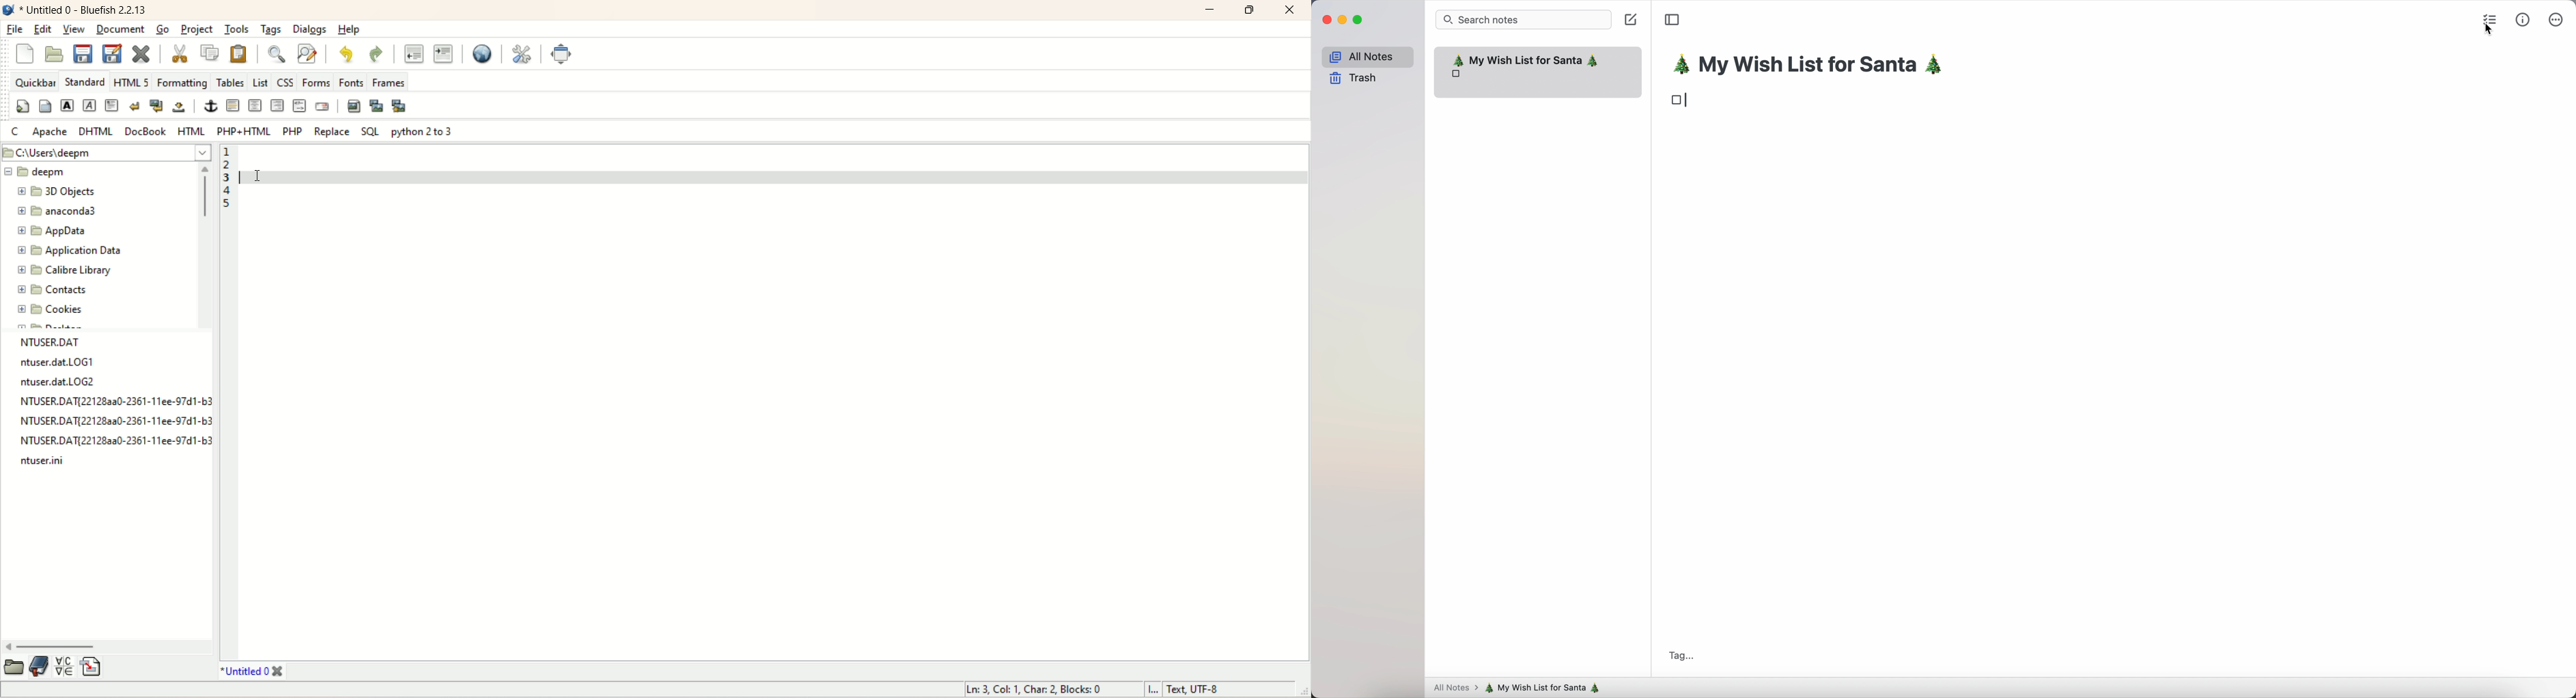 This screenshot has height=700, width=2576. Describe the element at coordinates (1547, 687) in the screenshot. I see `my wish list for Santa` at that location.